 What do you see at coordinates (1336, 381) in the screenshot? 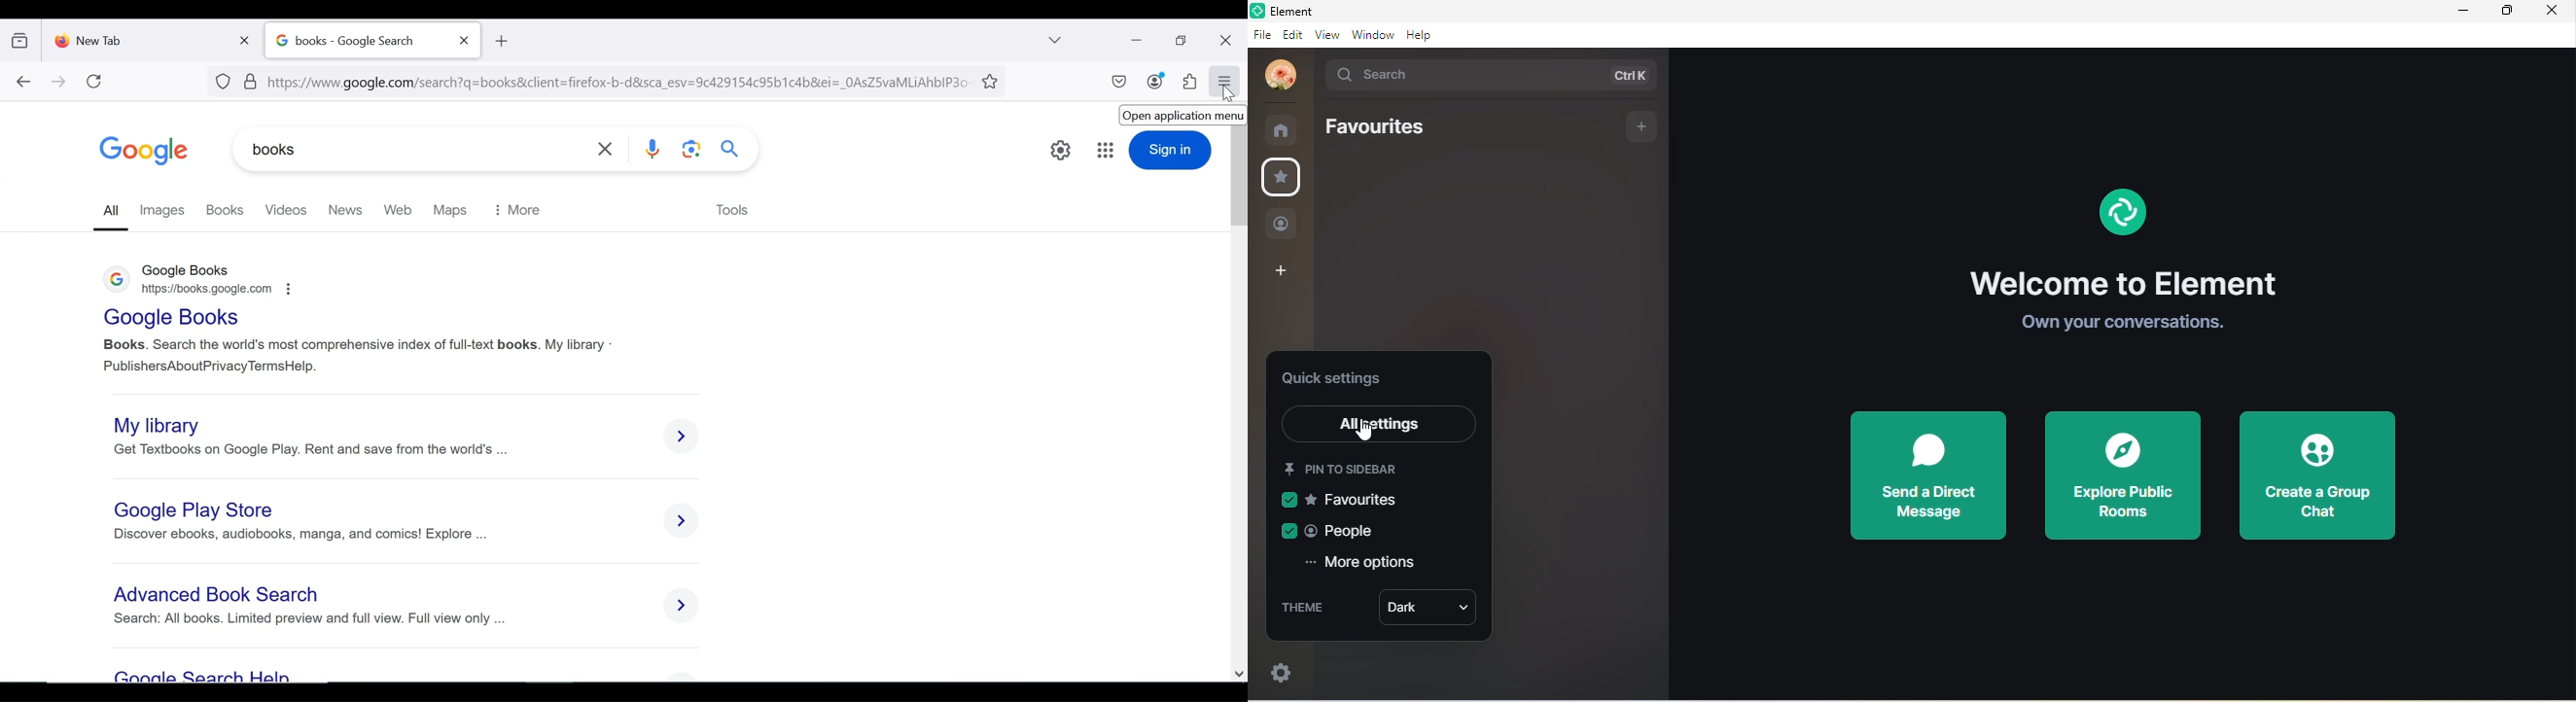
I see `quick setting` at bounding box center [1336, 381].